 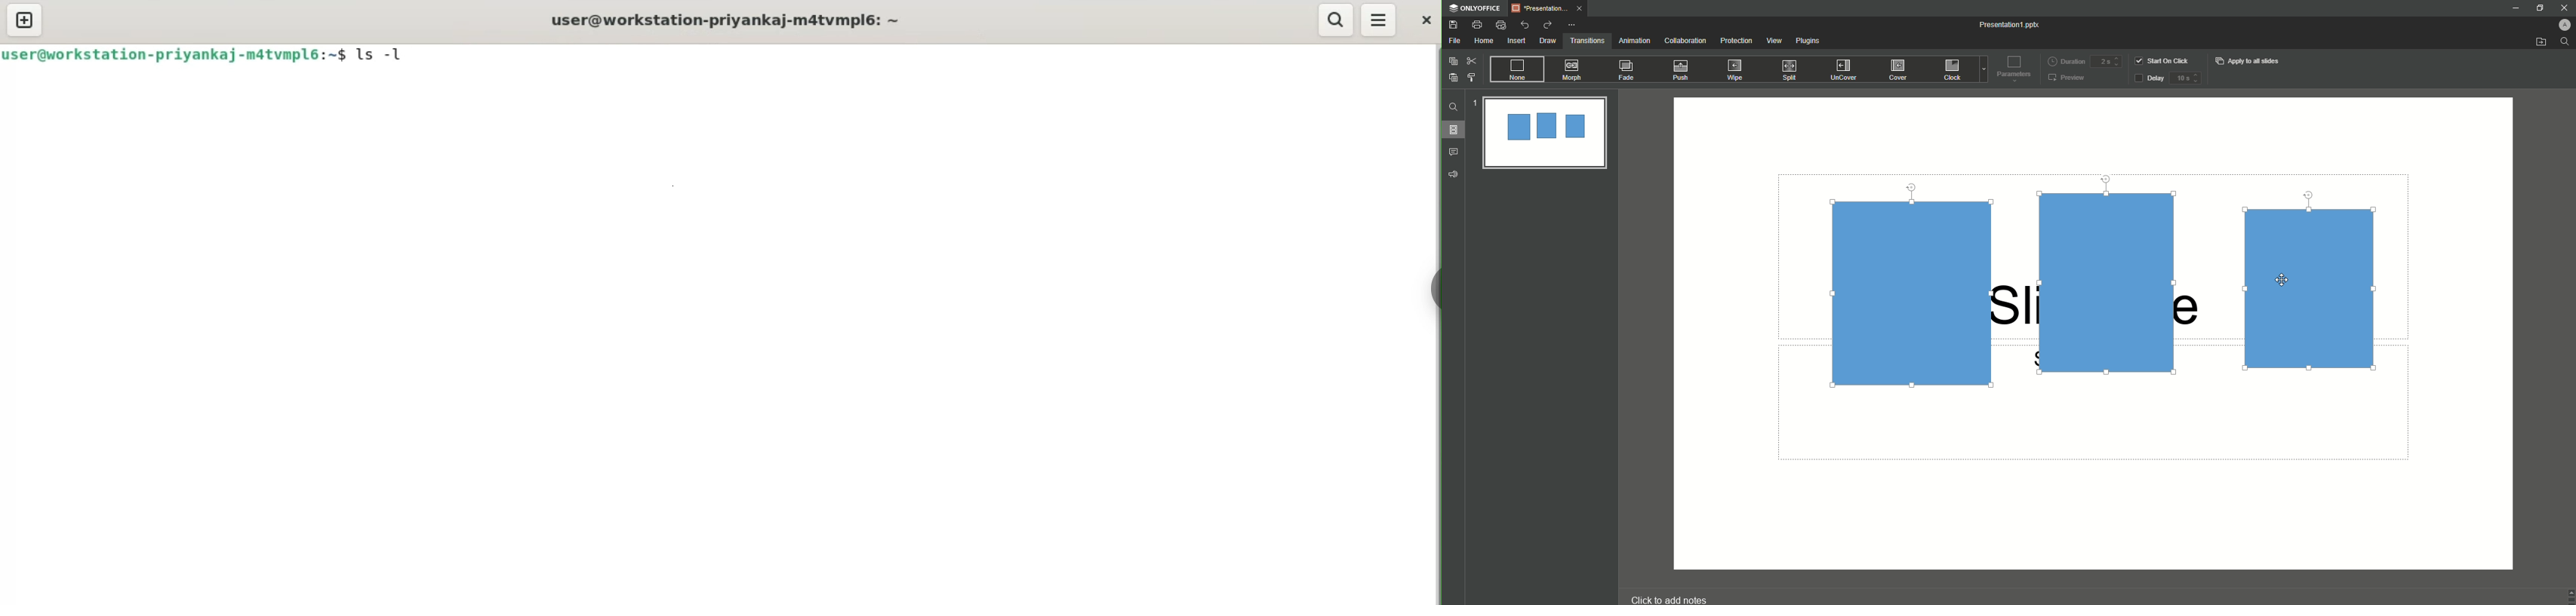 What do you see at coordinates (1472, 77) in the screenshot?
I see `Choose Style` at bounding box center [1472, 77].